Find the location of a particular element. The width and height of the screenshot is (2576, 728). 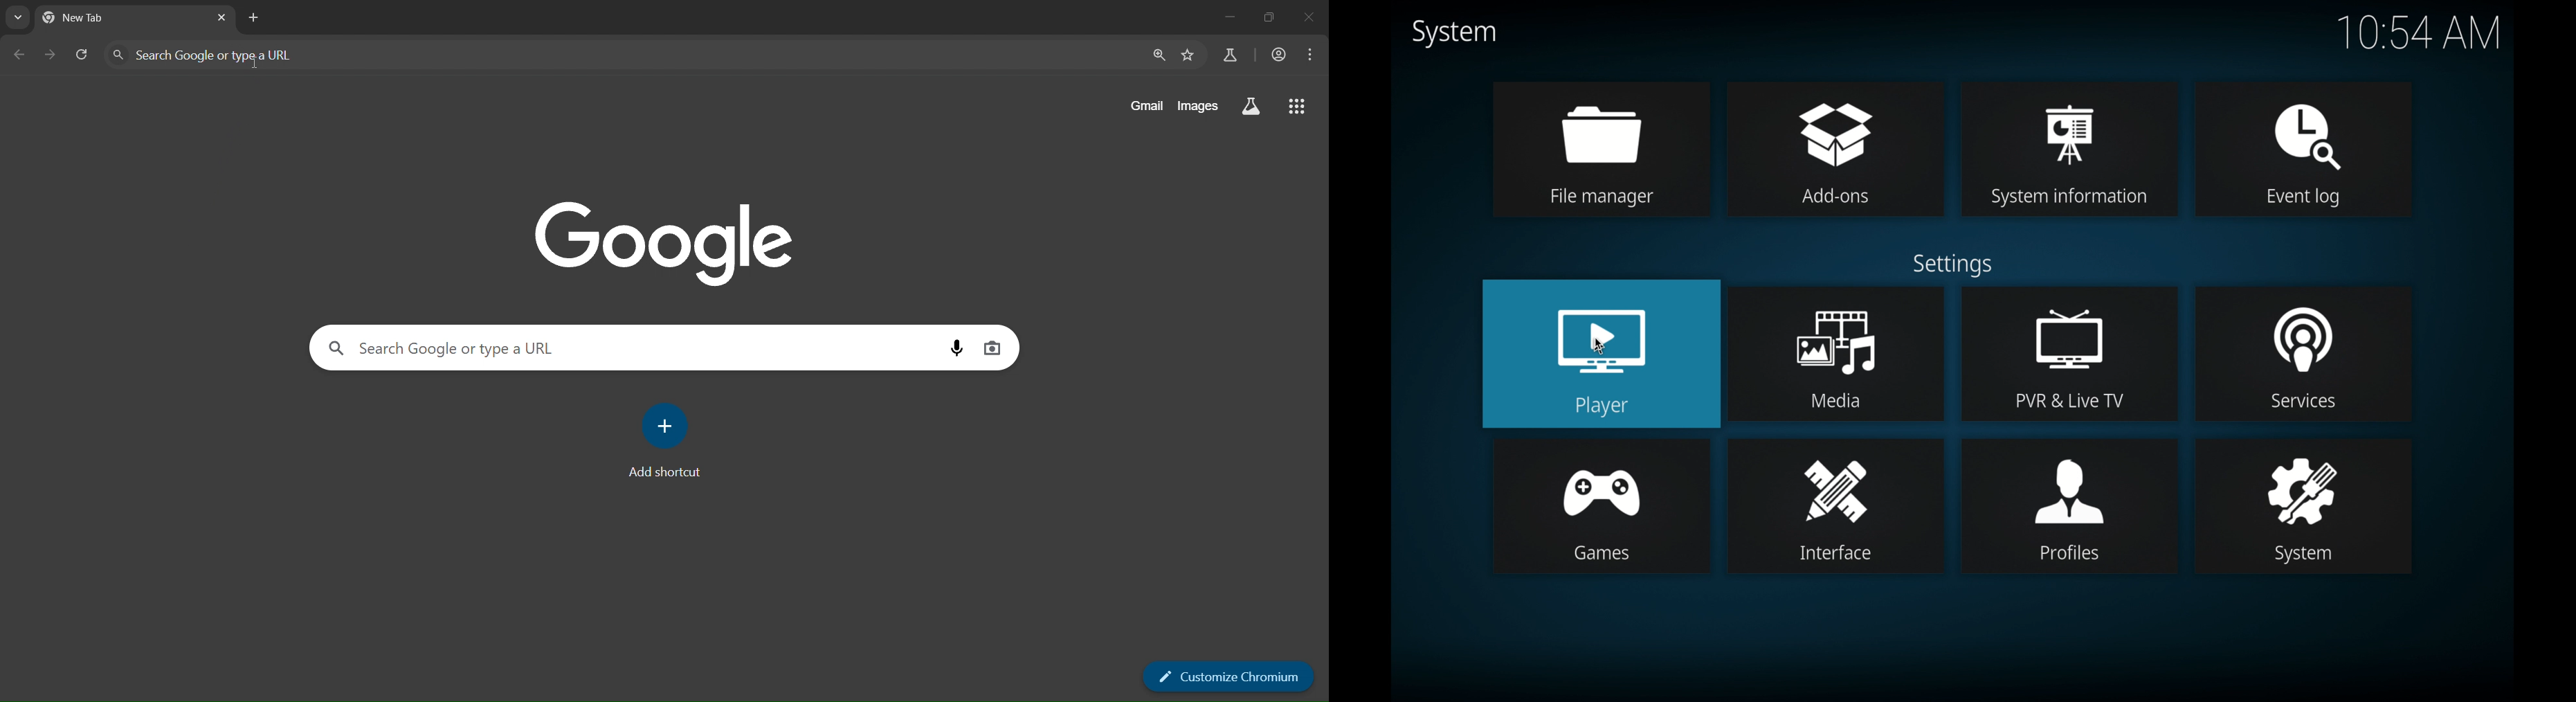

add-ons is located at coordinates (1835, 148).